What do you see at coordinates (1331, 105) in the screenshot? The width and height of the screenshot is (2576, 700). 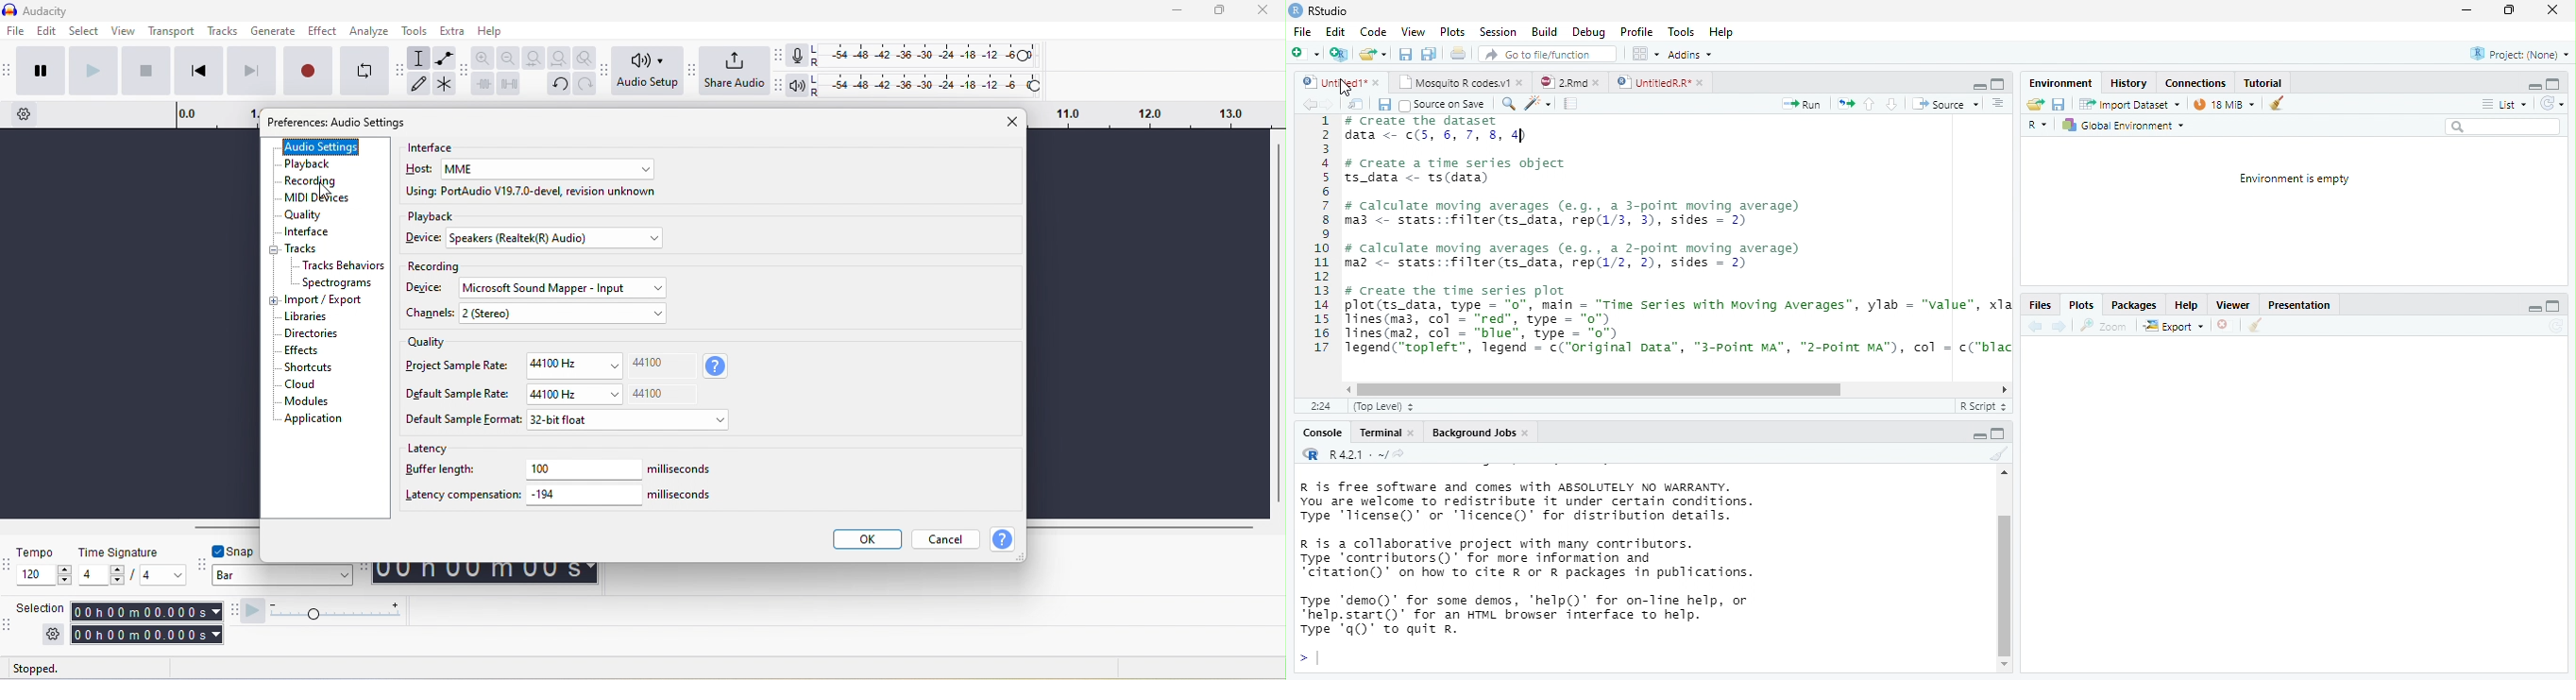 I see `next` at bounding box center [1331, 105].